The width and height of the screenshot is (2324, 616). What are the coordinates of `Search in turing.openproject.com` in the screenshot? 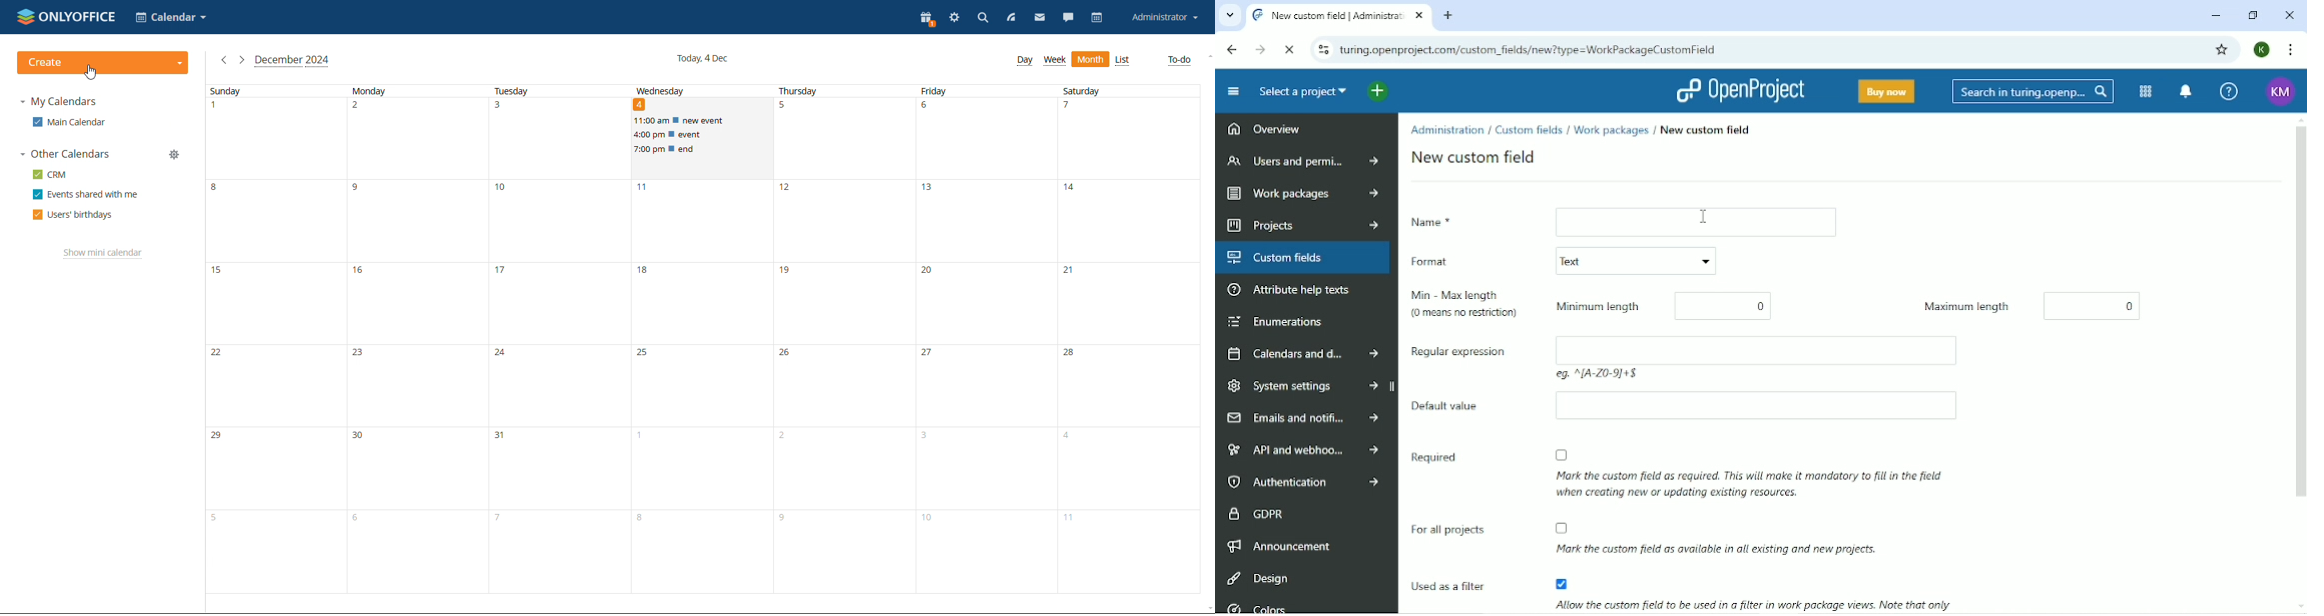 It's located at (2031, 91).